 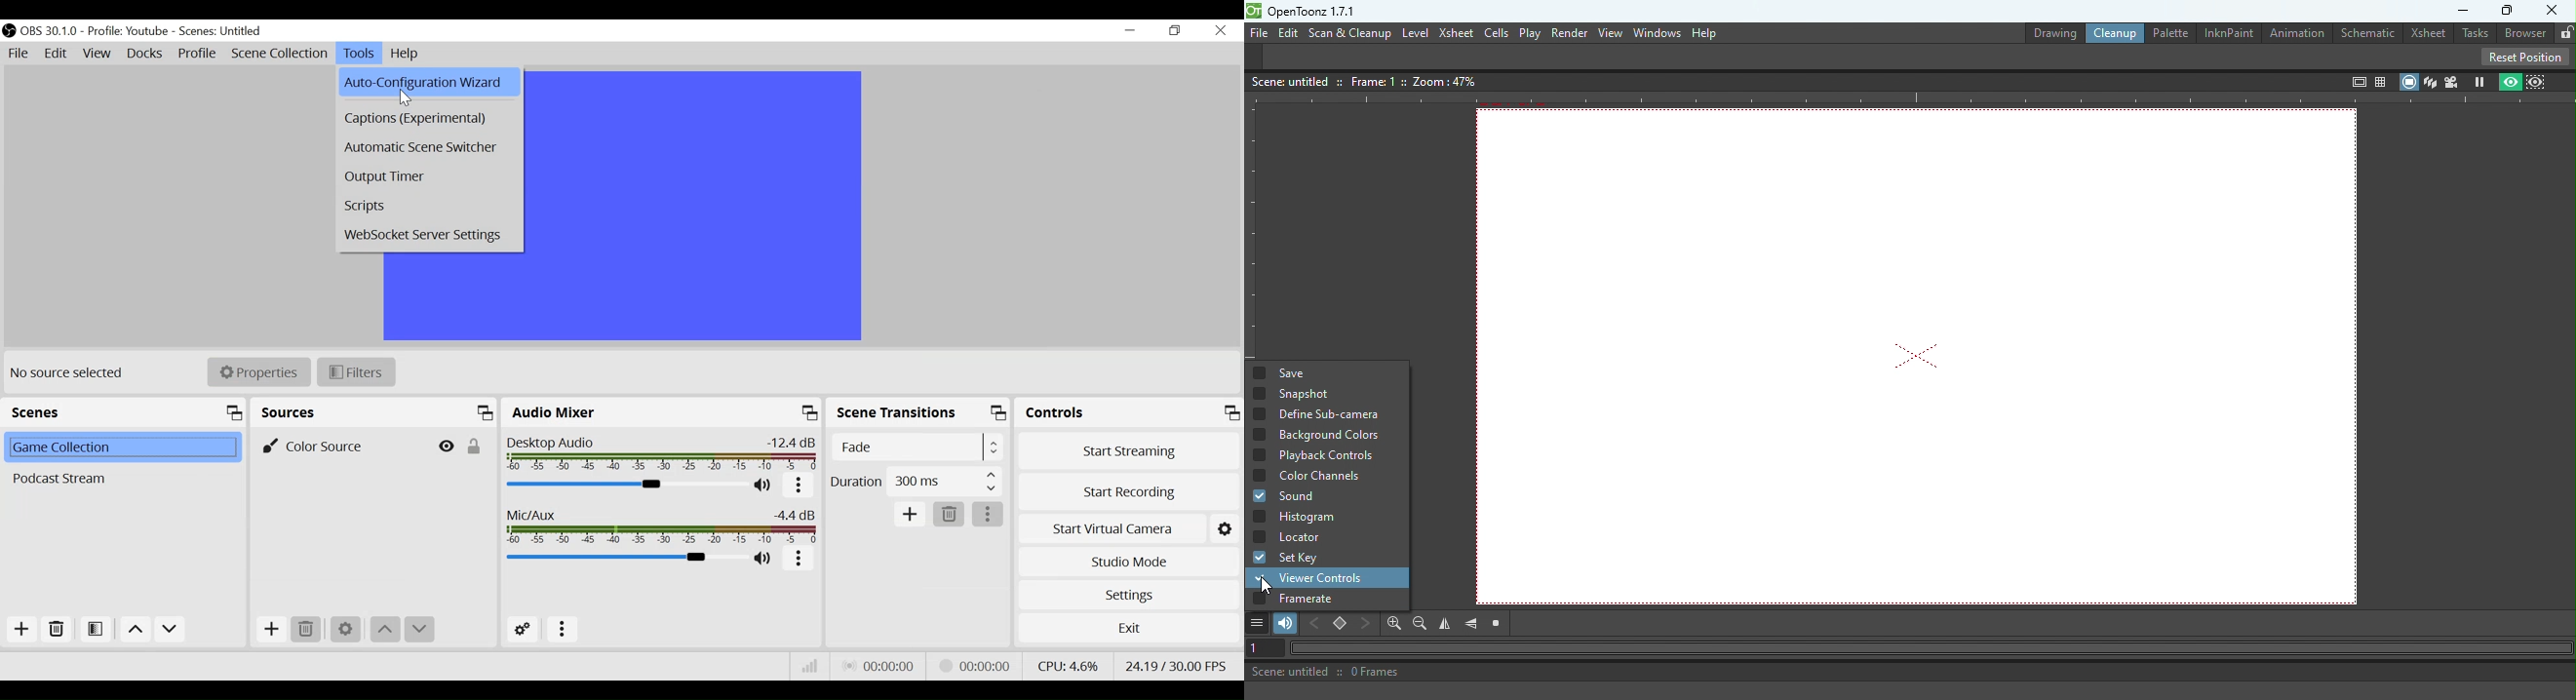 What do you see at coordinates (1111, 528) in the screenshot?
I see `Start Virtual Camera` at bounding box center [1111, 528].